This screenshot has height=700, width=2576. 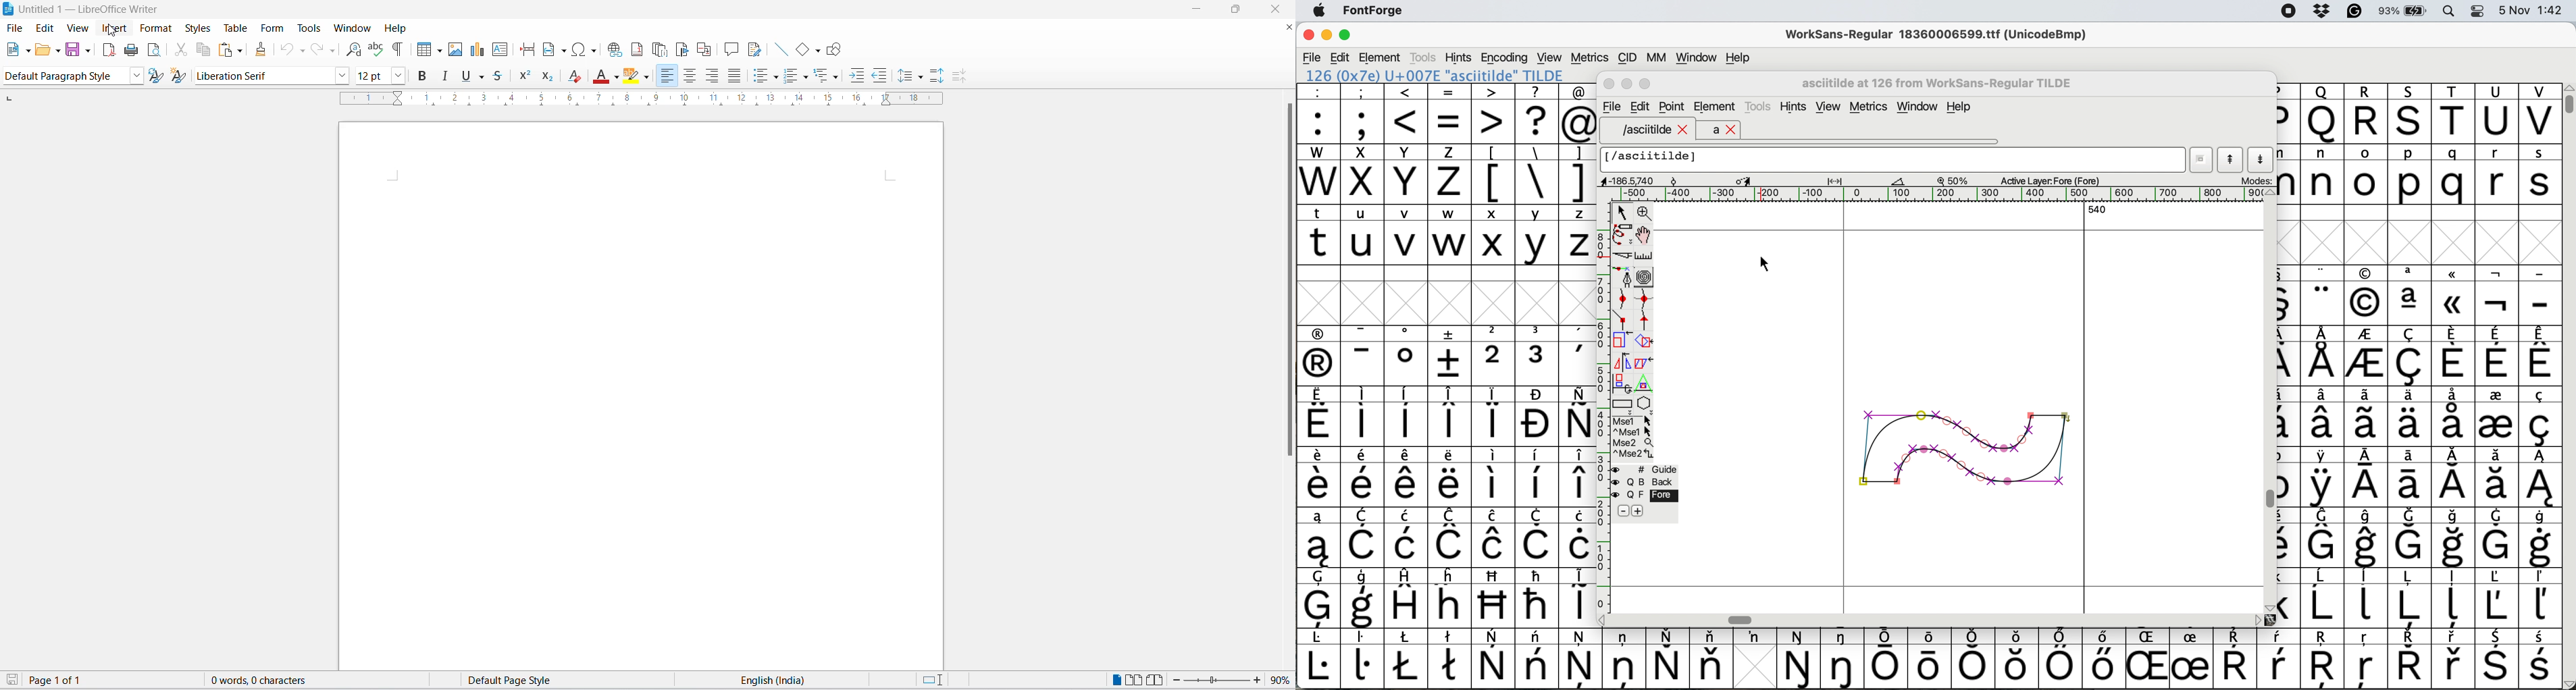 I want to click on x, so click(x=1361, y=174).